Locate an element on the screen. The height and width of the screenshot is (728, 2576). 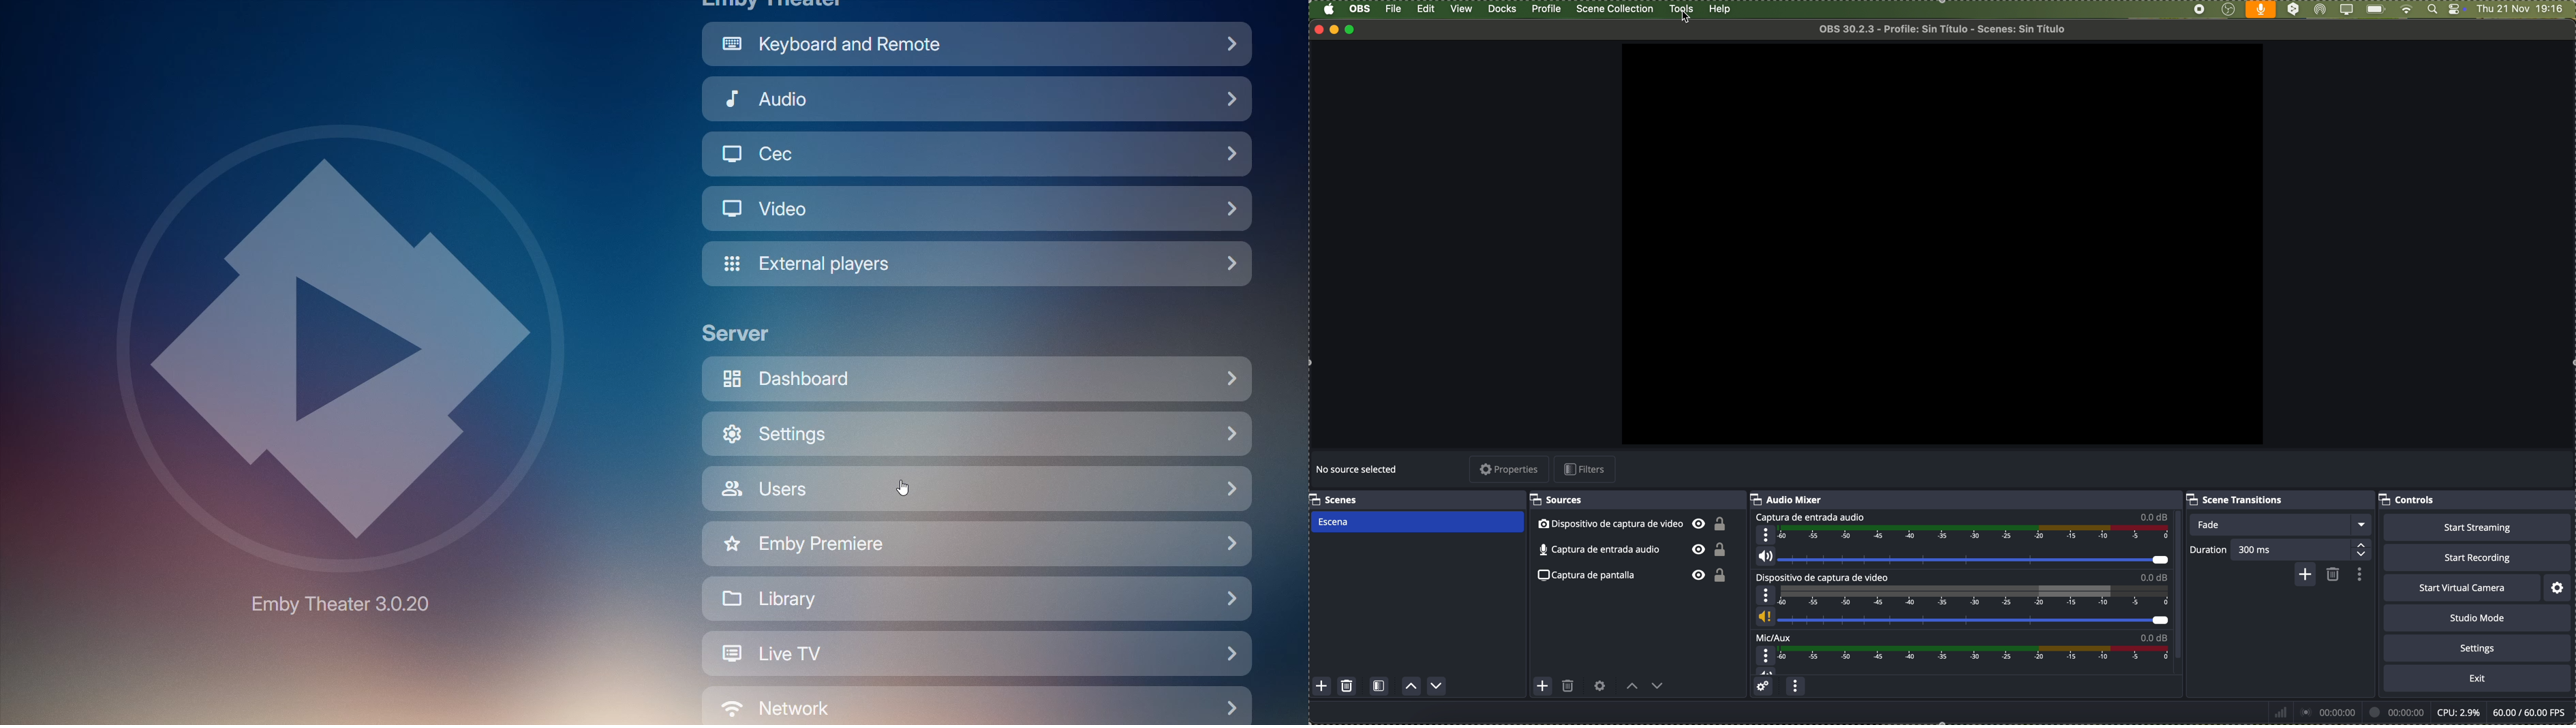
maximize program is located at coordinates (1353, 29).